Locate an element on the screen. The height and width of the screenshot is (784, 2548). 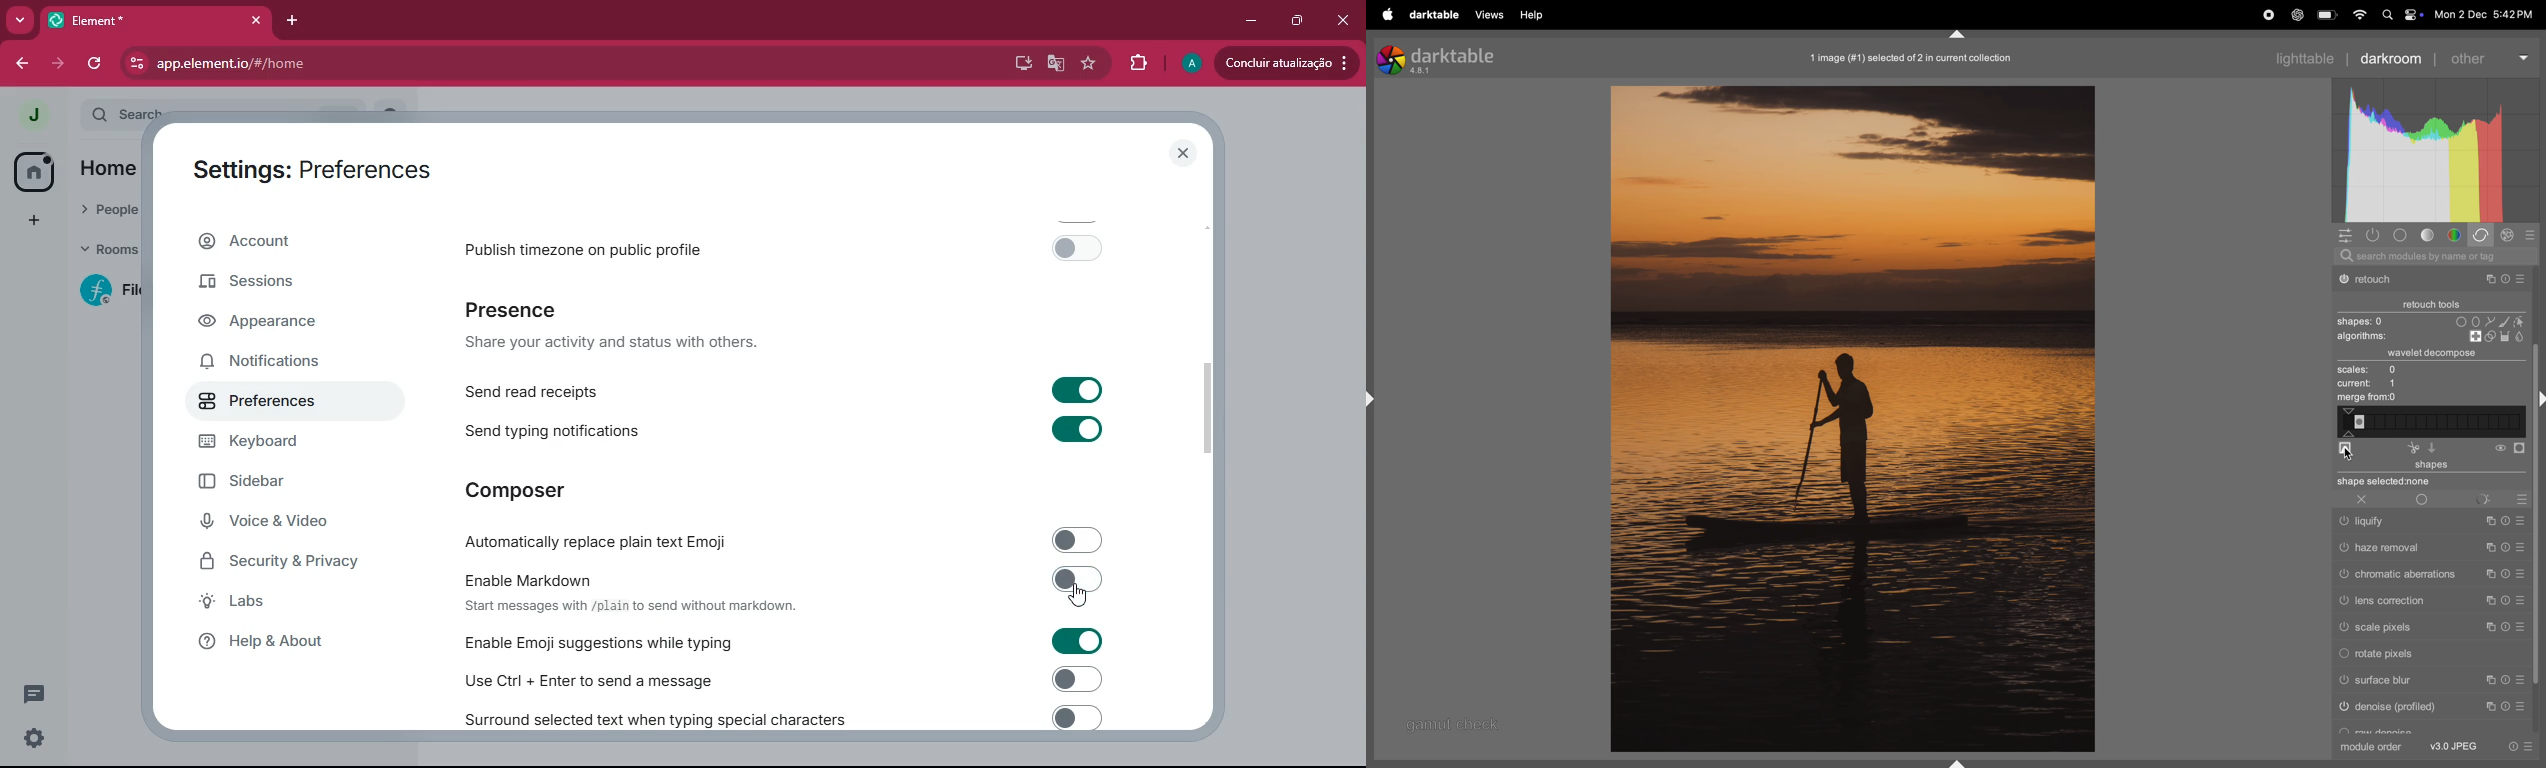
surface blur is located at coordinates (2429, 681).